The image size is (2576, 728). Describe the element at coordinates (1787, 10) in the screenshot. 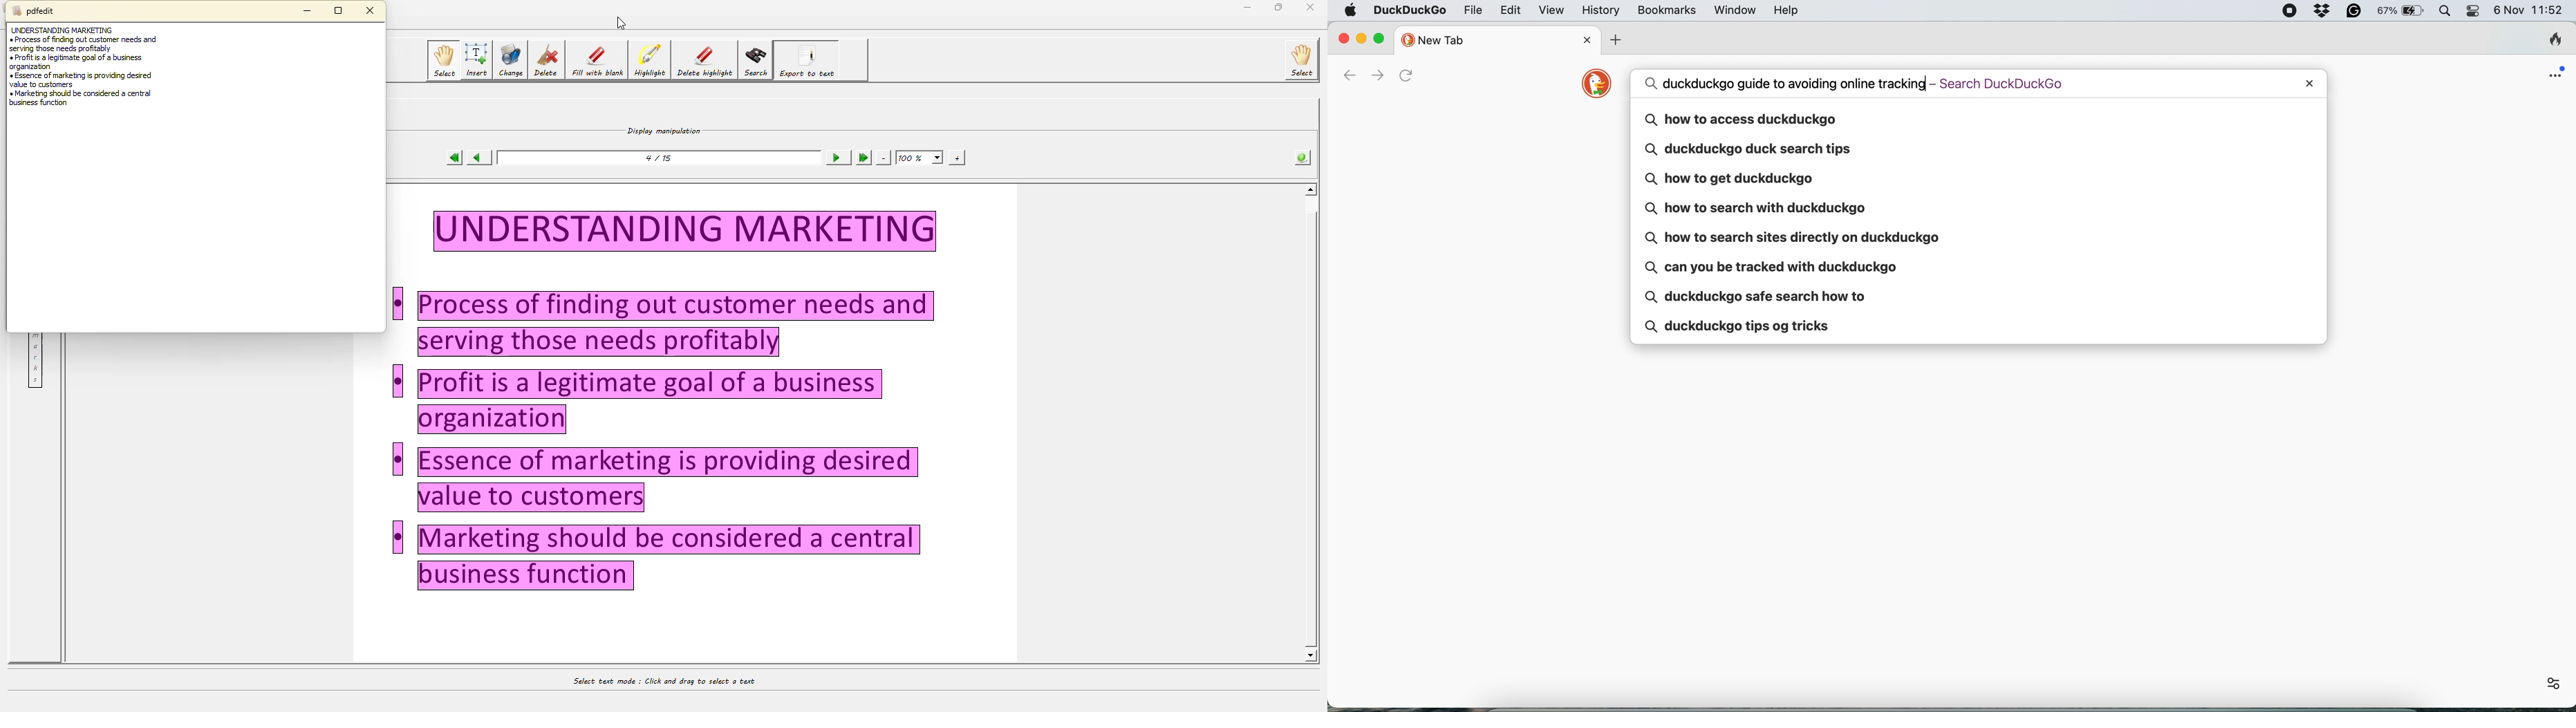

I see `help` at that location.